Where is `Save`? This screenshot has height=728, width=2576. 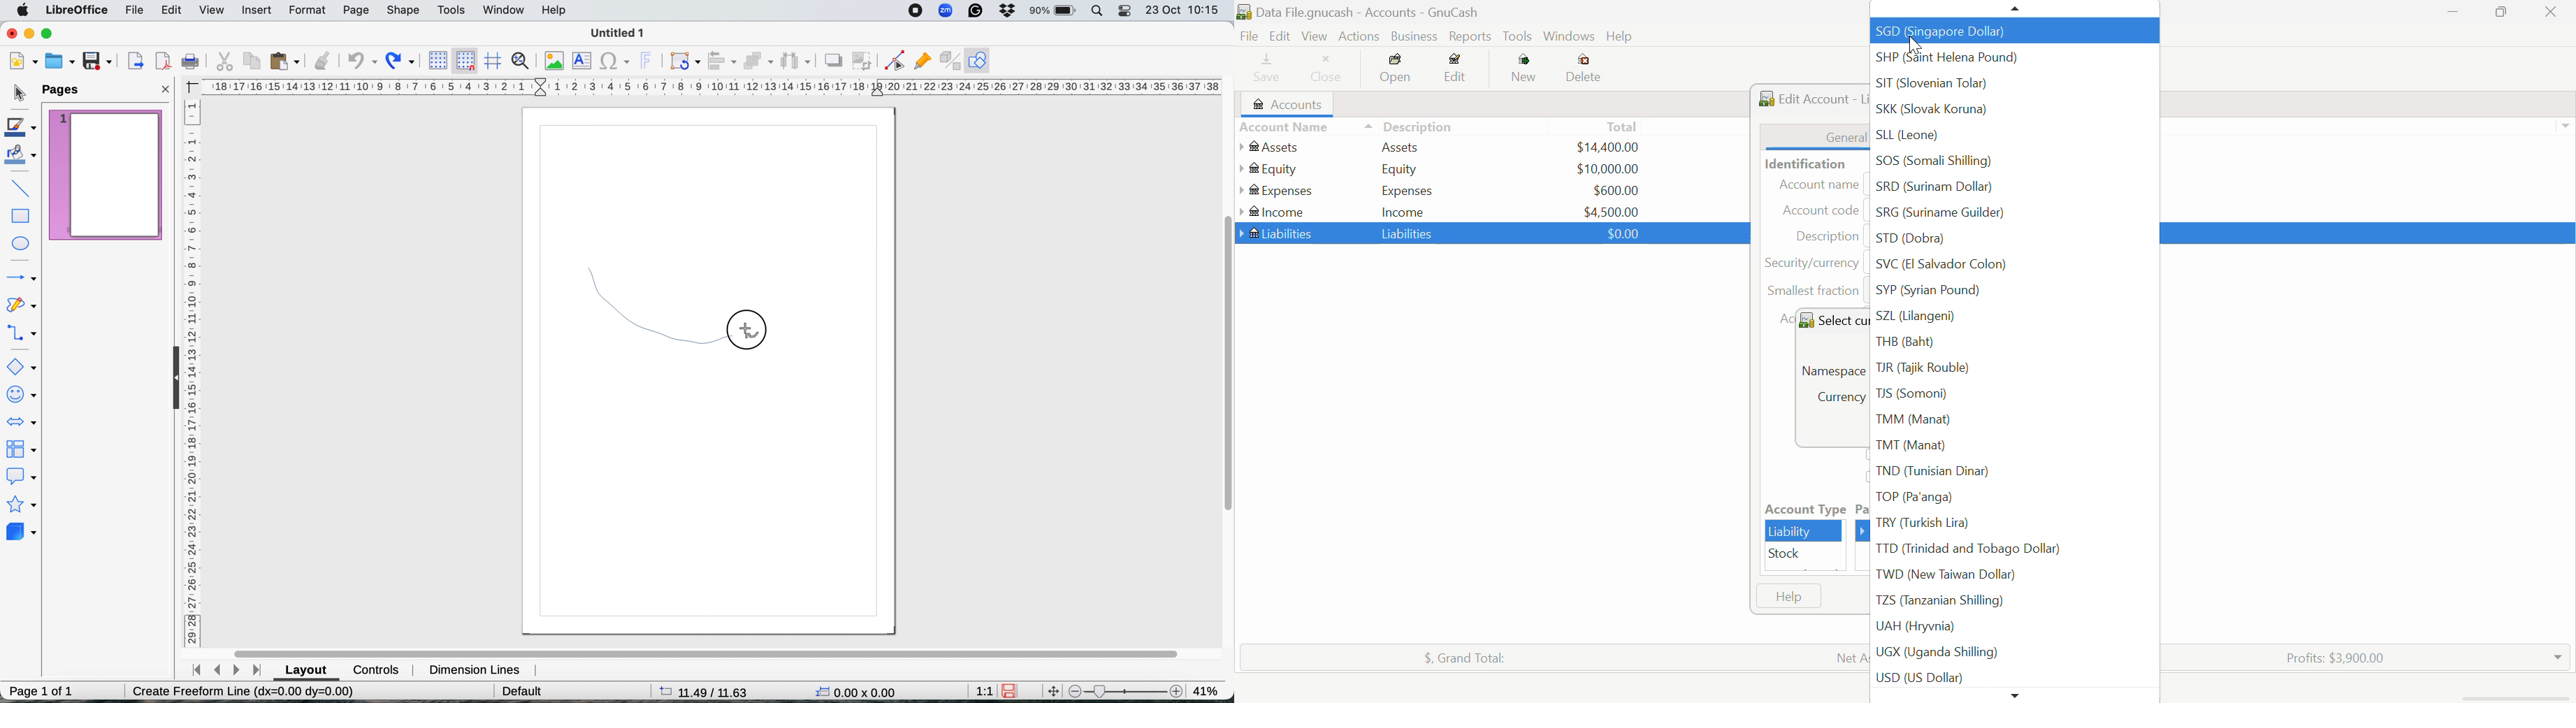
Save is located at coordinates (1261, 70).